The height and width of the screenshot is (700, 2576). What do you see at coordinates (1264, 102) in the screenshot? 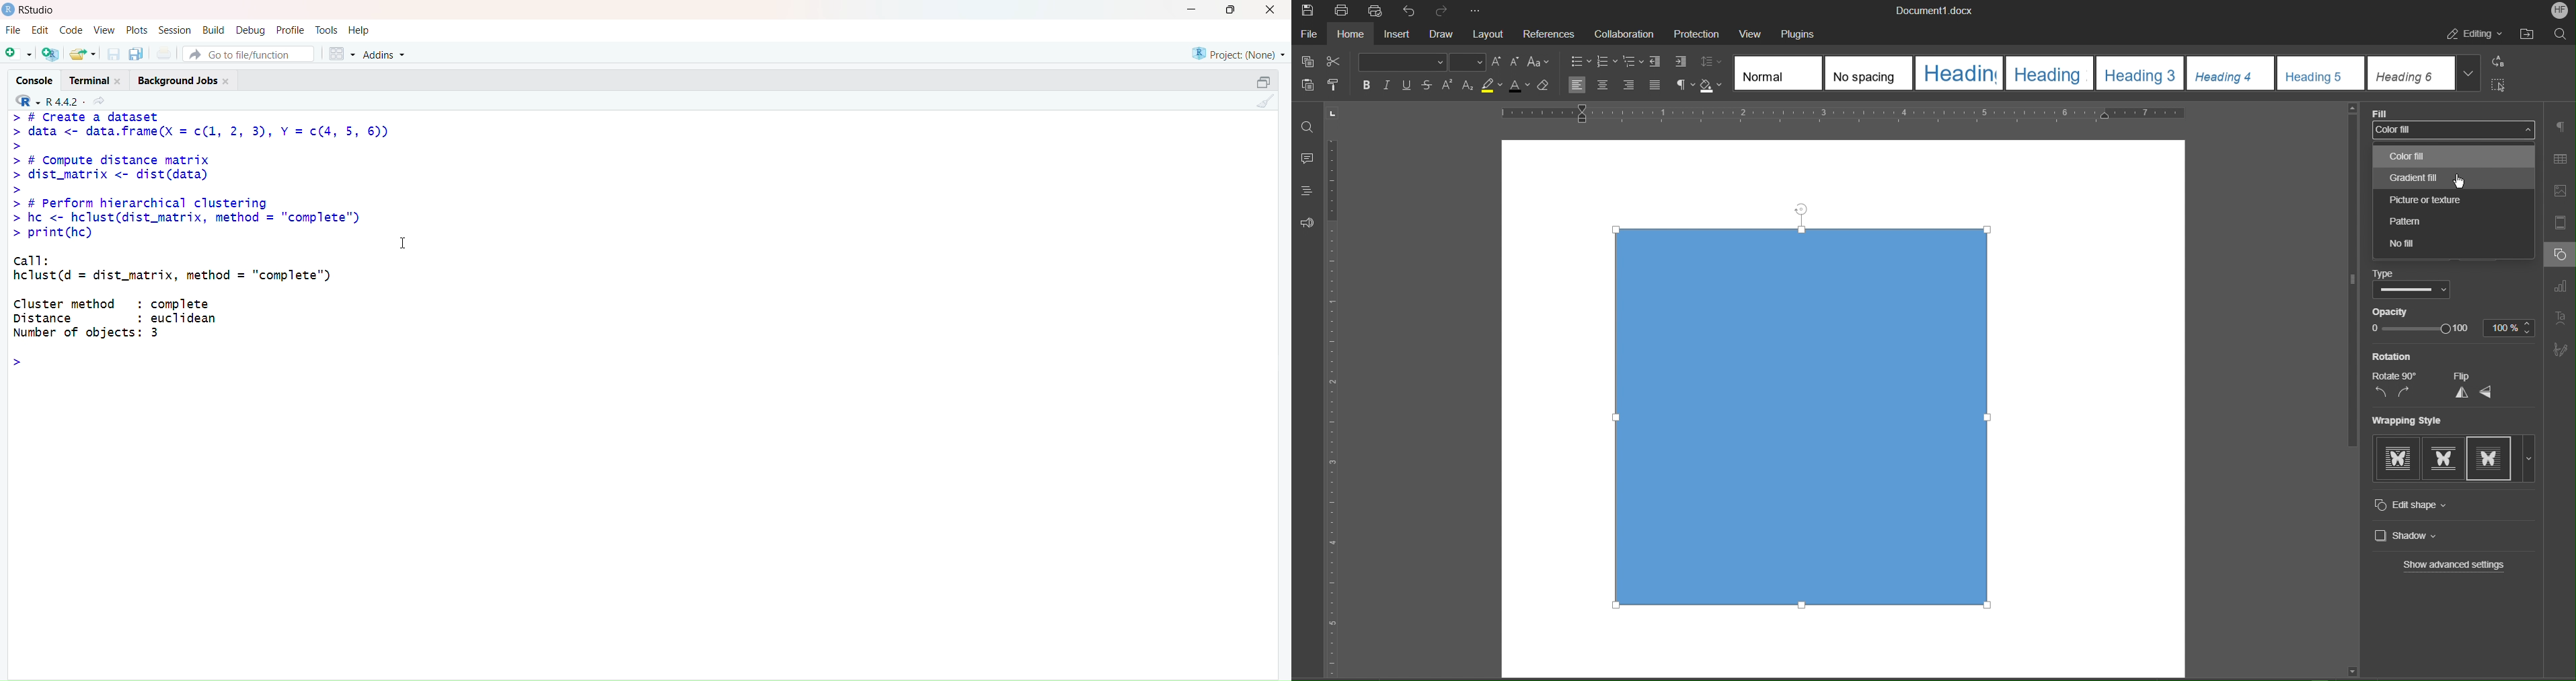
I see `Clear Console (Ctrl + L)` at bounding box center [1264, 102].